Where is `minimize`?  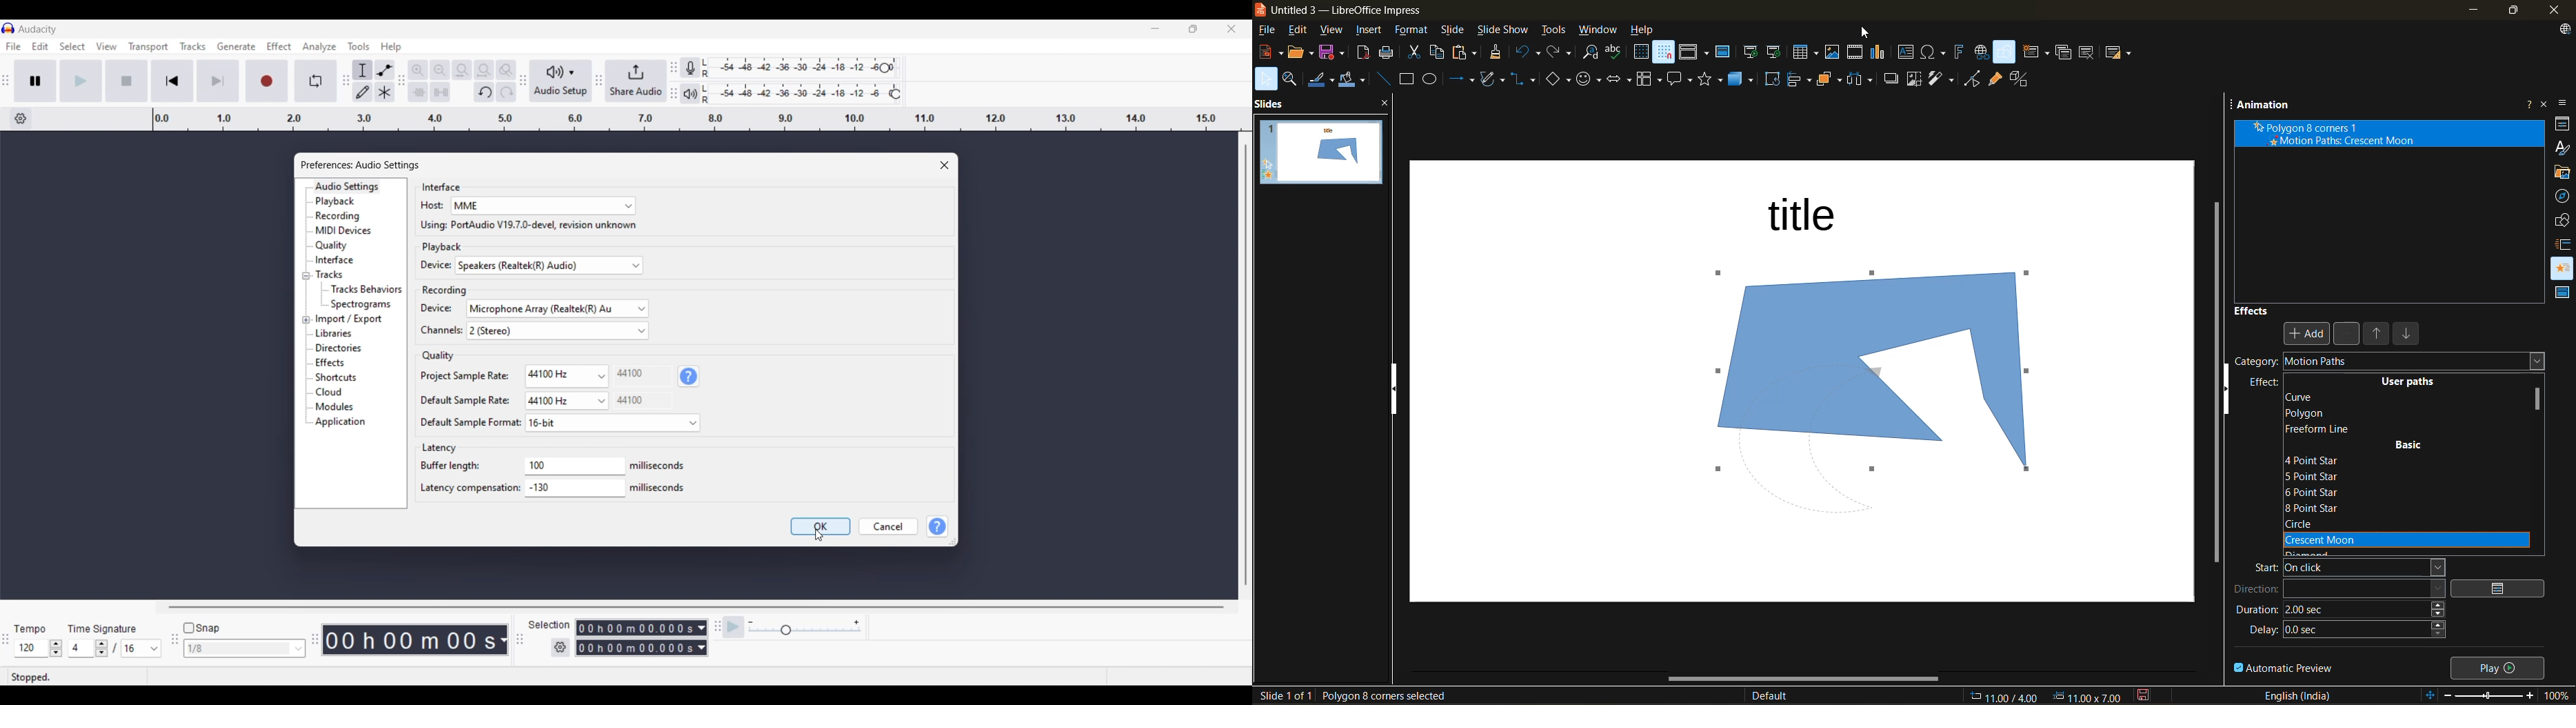 minimize is located at coordinates (2471, 12).